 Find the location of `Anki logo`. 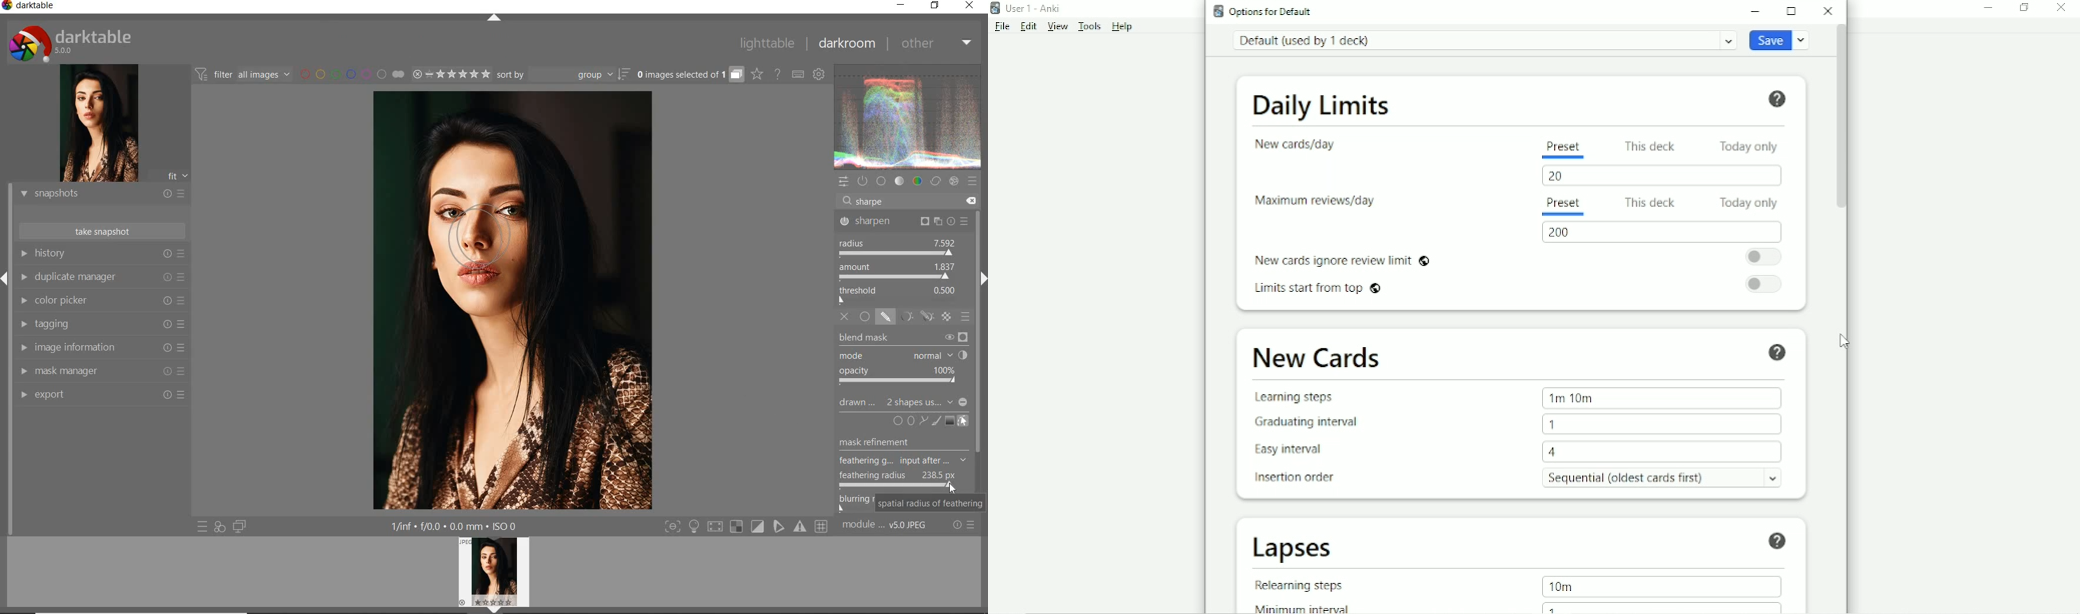

Anki logo is located at coordinates (1218, 11).